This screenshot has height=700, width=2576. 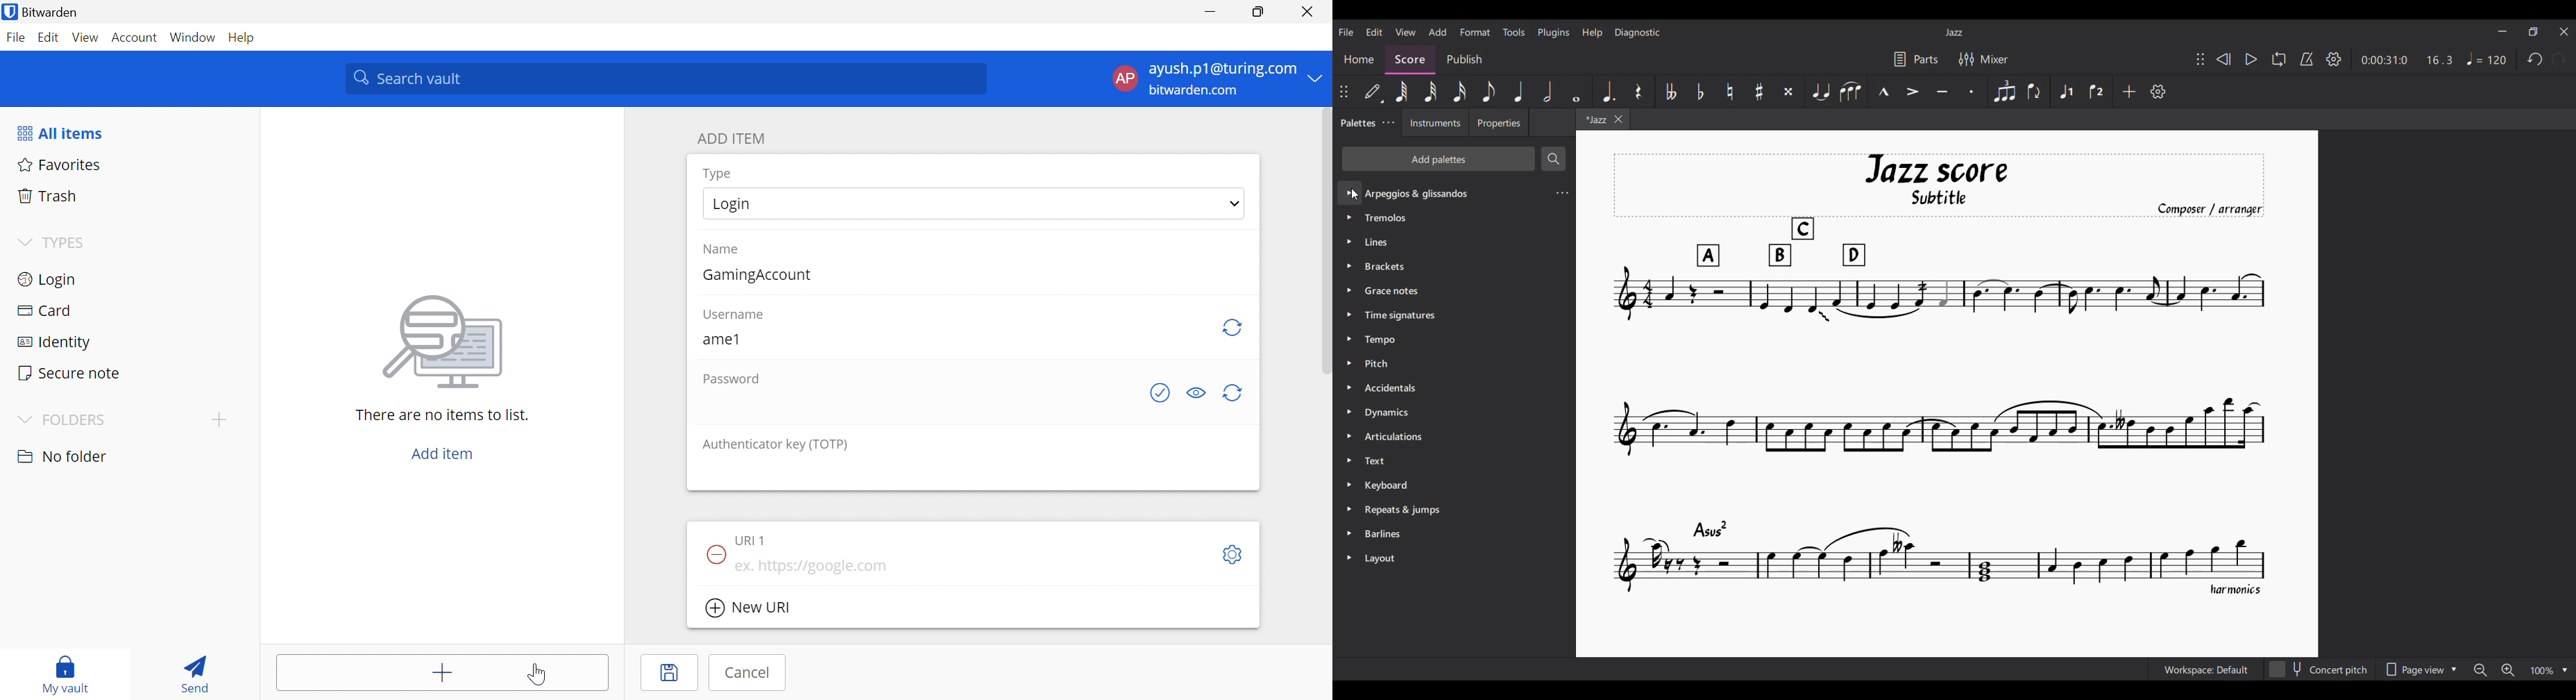 What do you see at coordinates (440, 673) in the screenshot?
I see `Add items` at bounding box center [440, 673].